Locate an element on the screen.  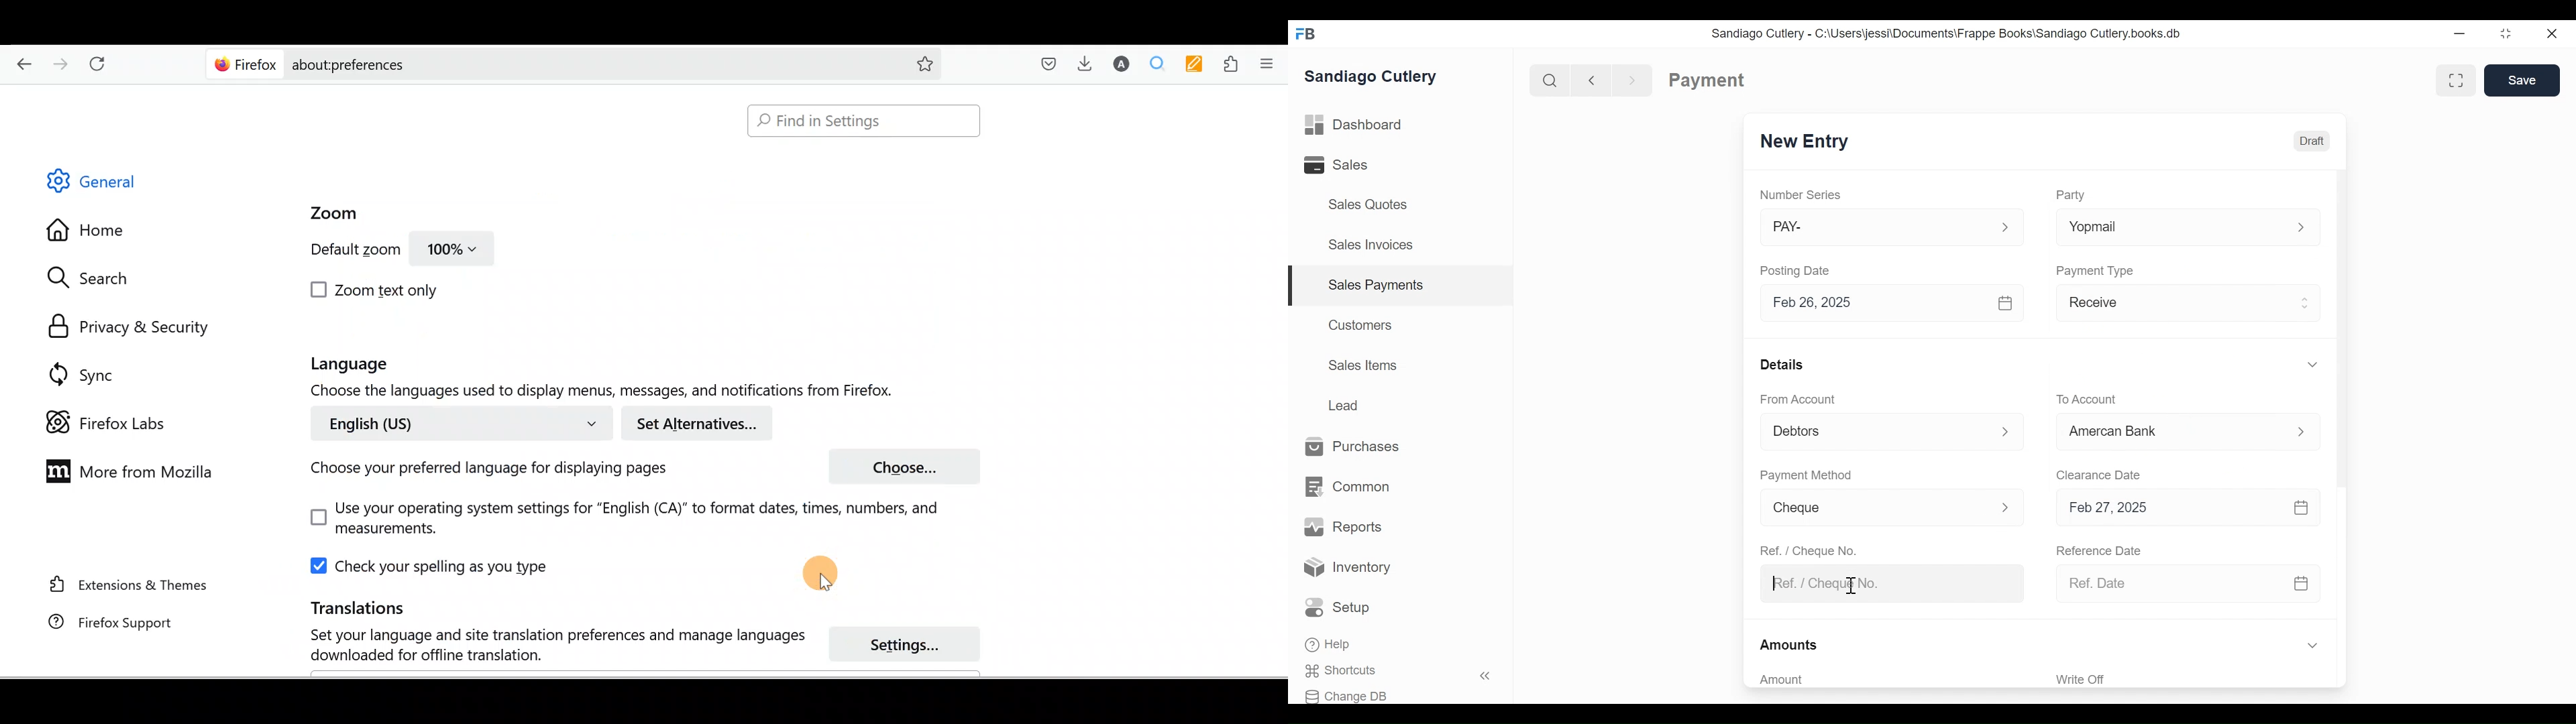
Inventory is located at coordinates (1348, 568).